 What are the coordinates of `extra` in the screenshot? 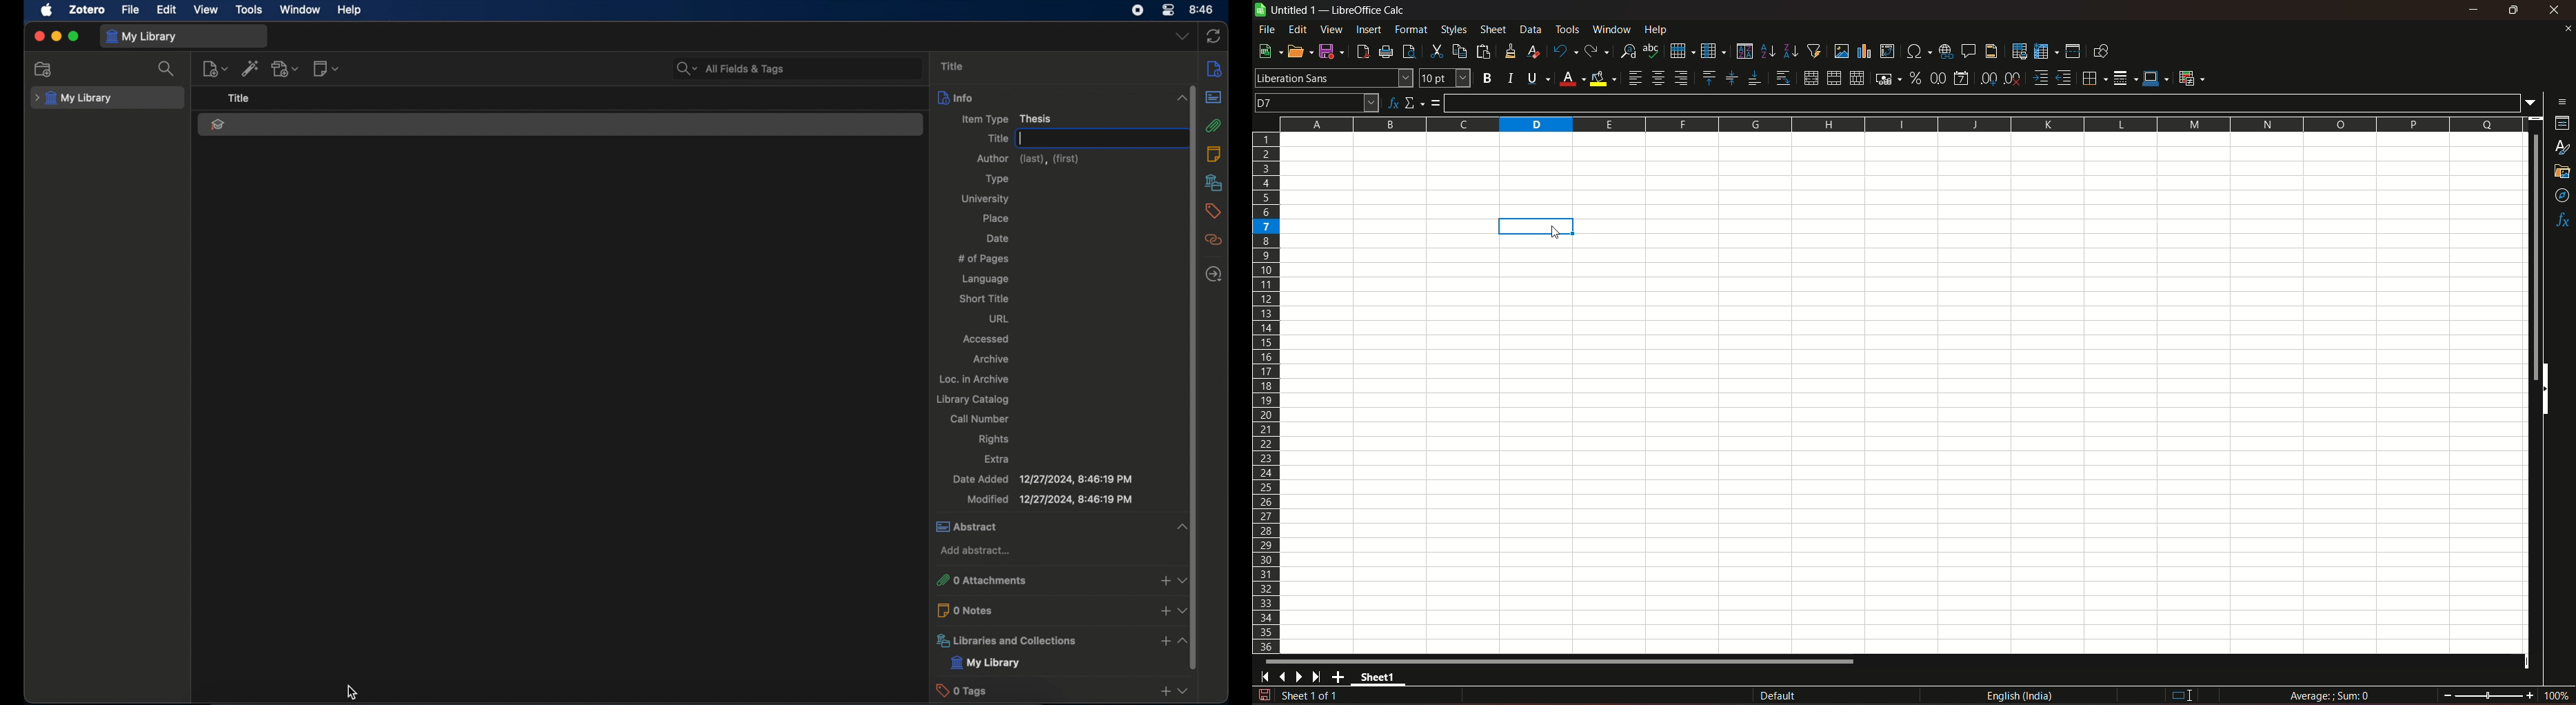 It's located at (998, 458).